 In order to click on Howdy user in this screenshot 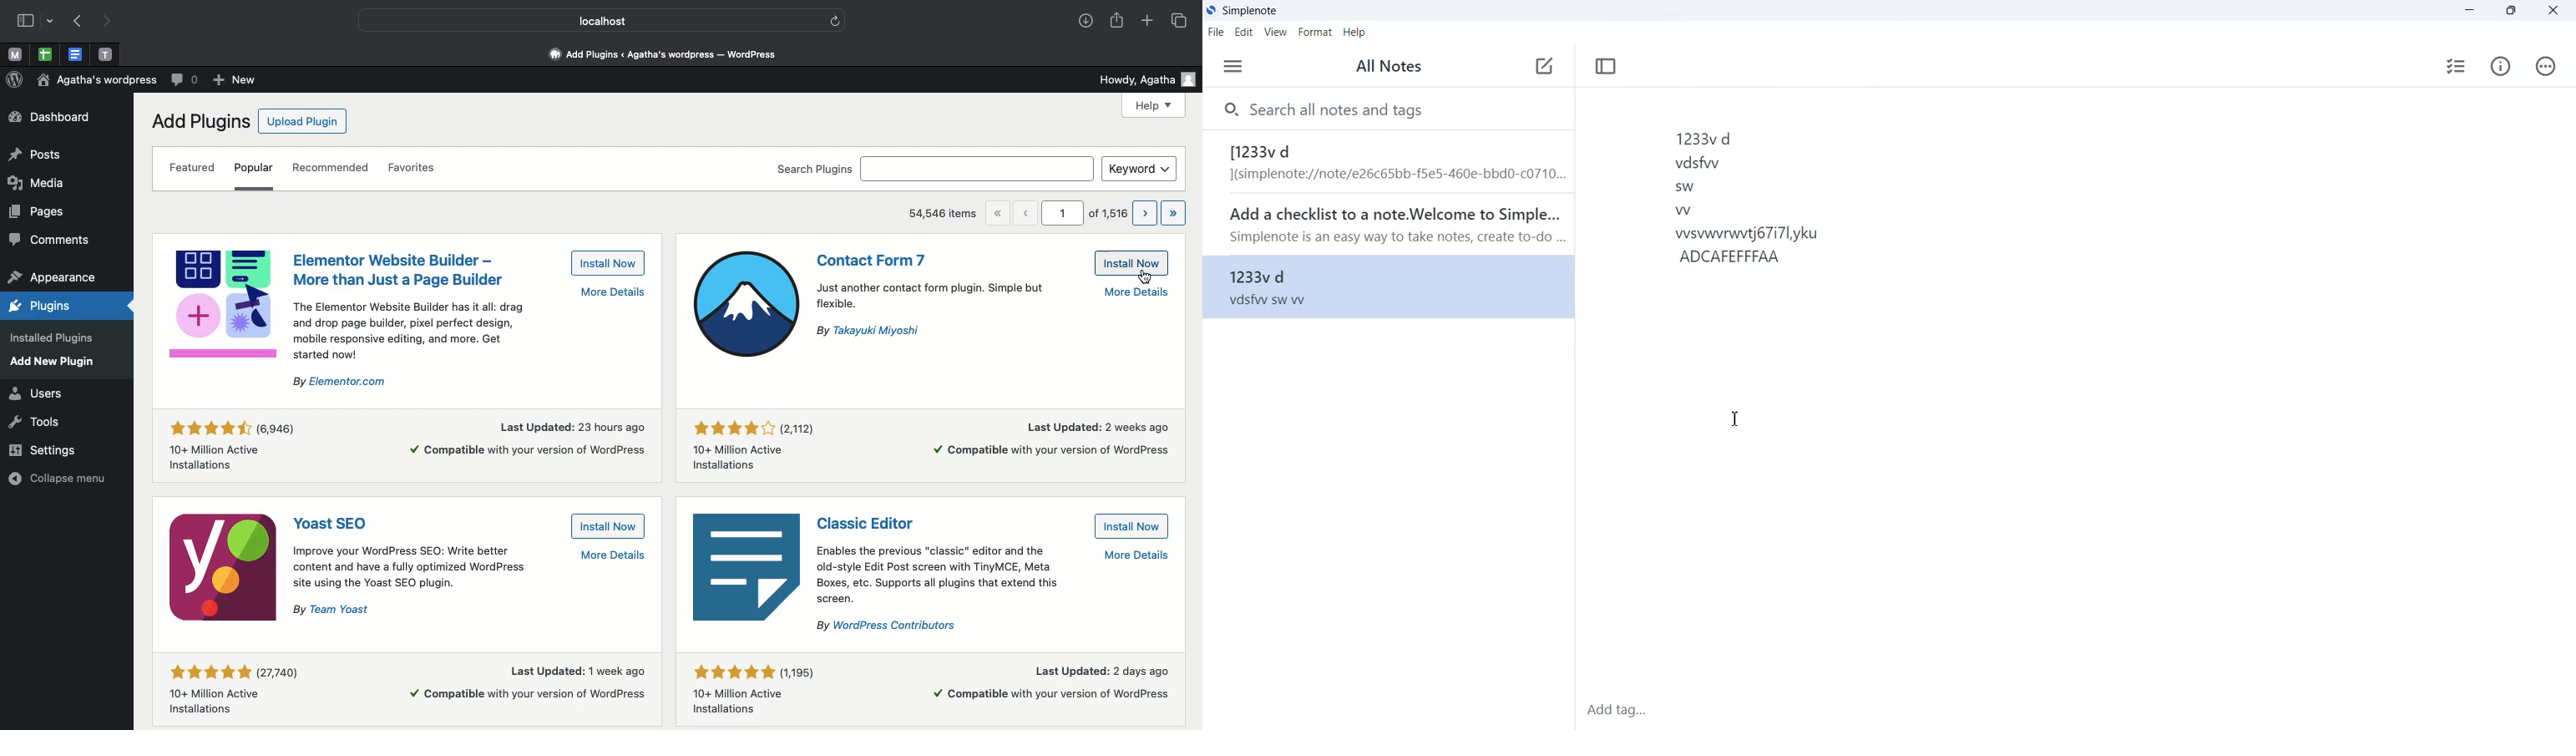, I will do `click(1146, 78)`.